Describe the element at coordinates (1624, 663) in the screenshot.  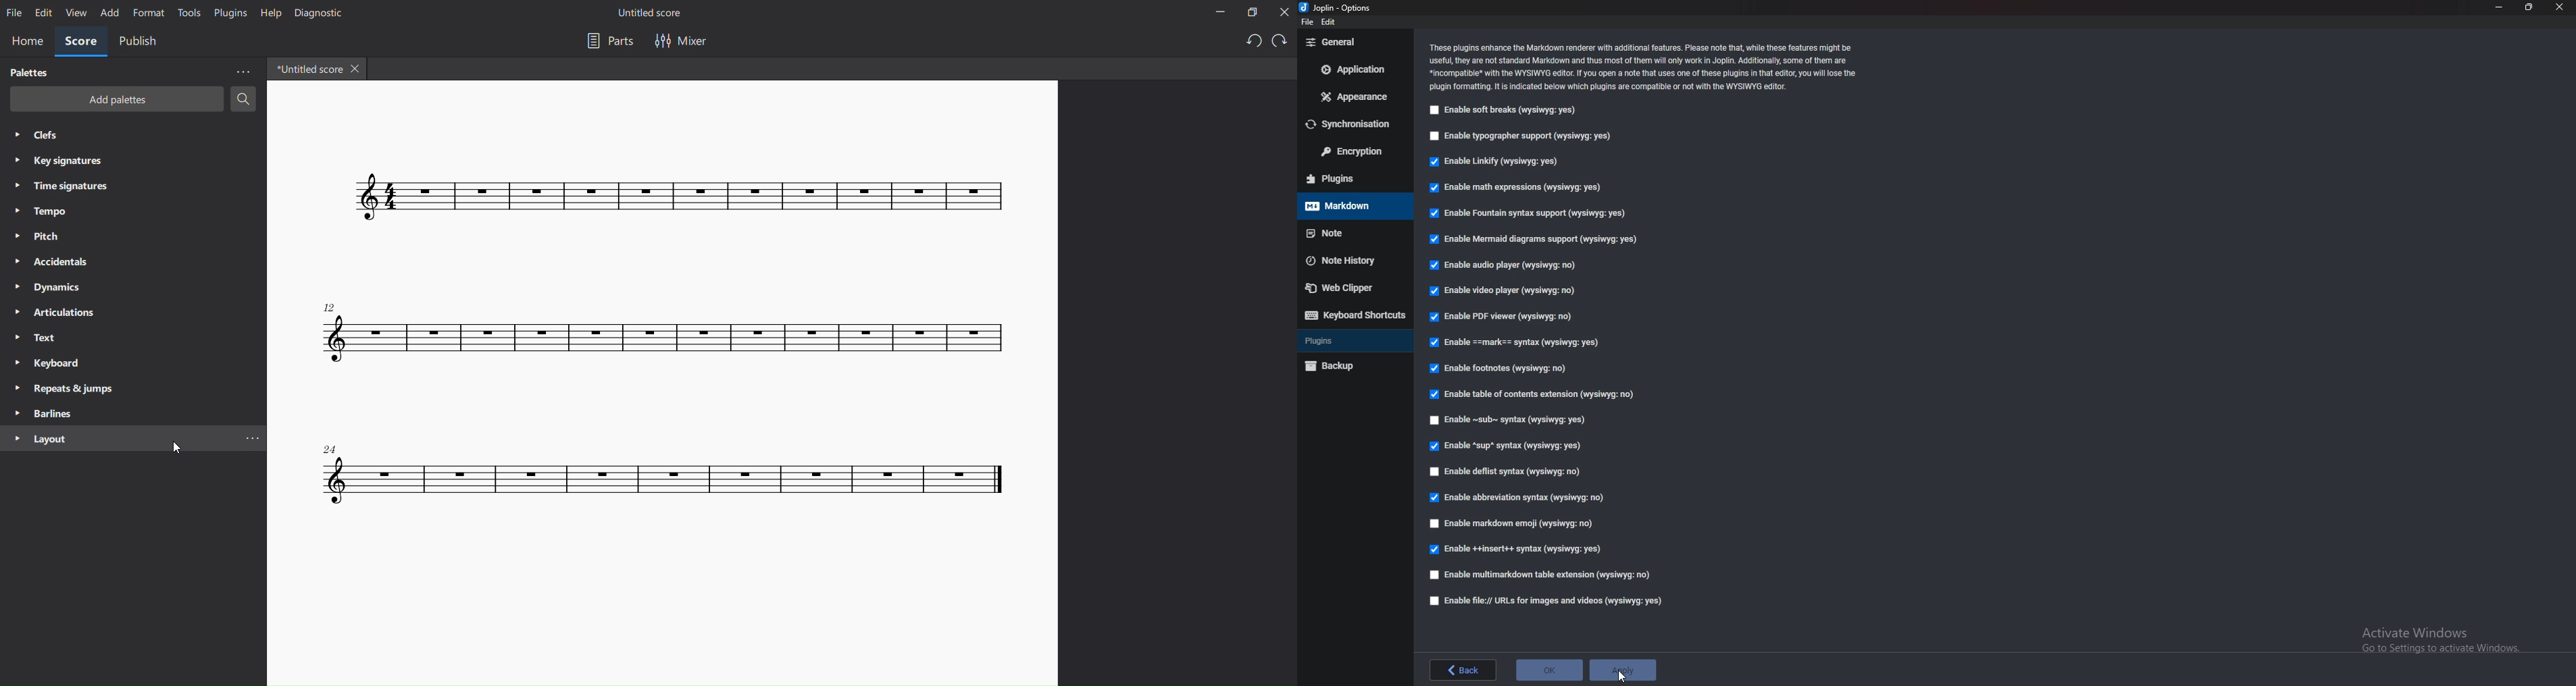
I see `apply` at that location.